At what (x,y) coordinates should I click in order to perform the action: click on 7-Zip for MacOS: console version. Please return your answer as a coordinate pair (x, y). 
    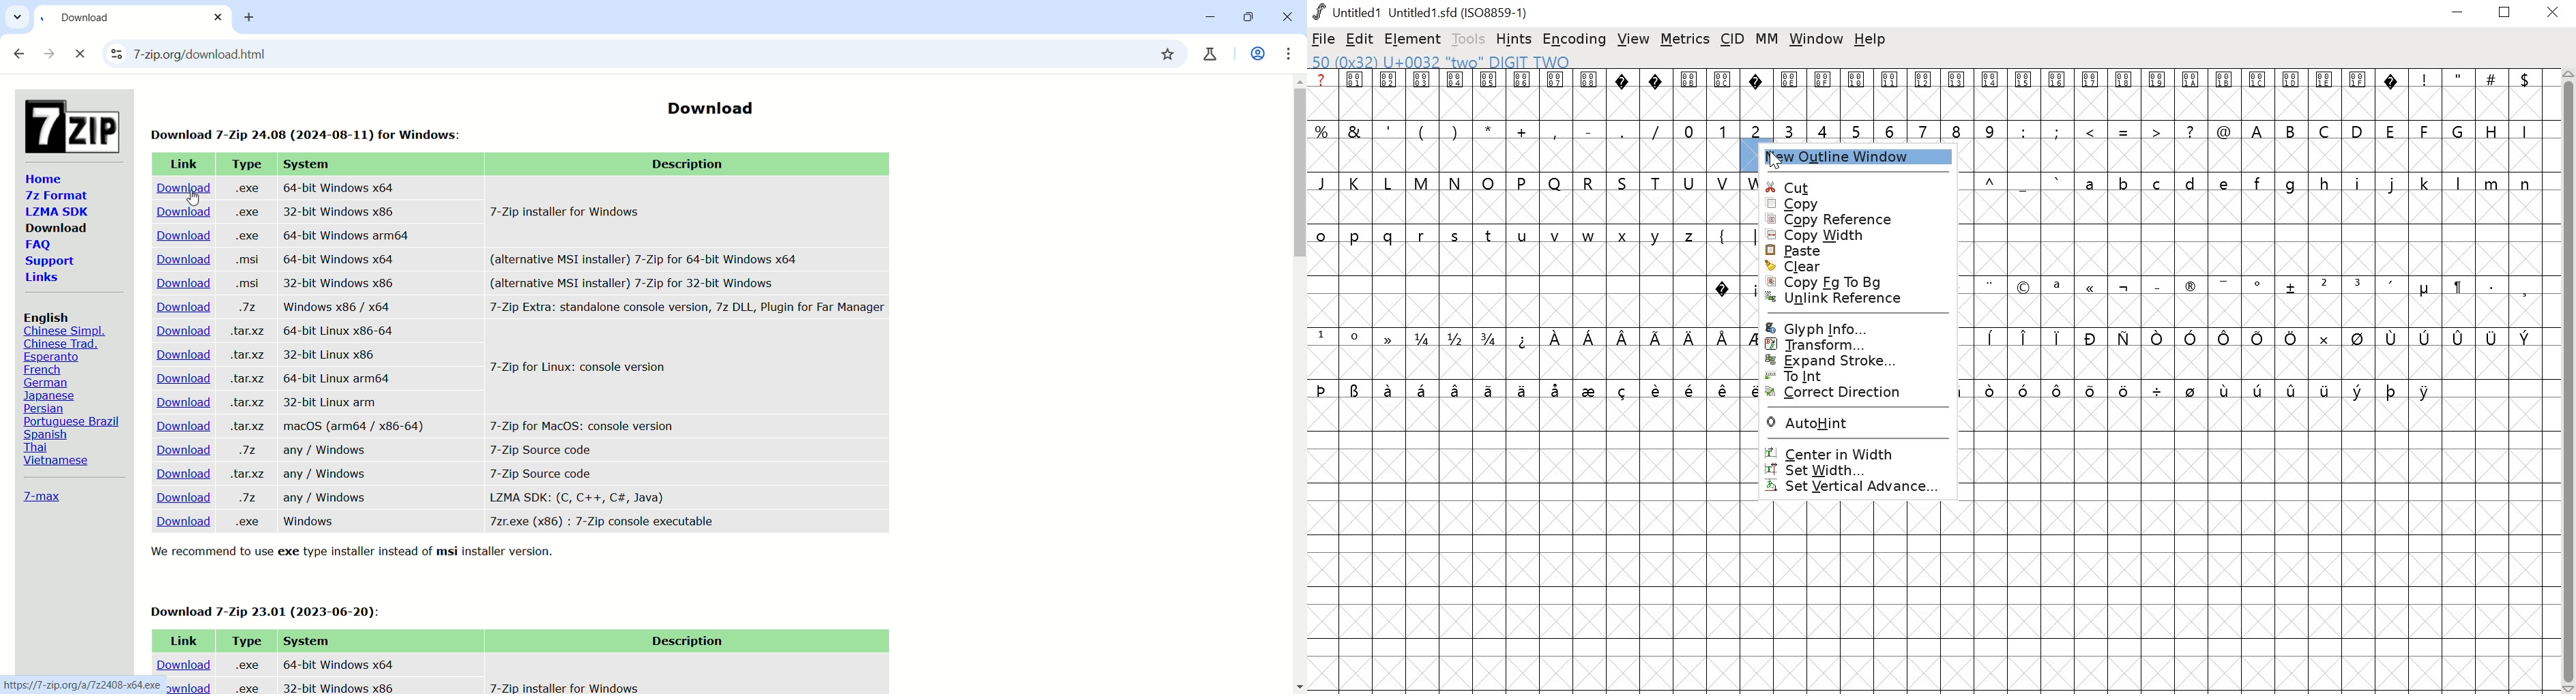
    Looking at the image, I should click on (577, 424).